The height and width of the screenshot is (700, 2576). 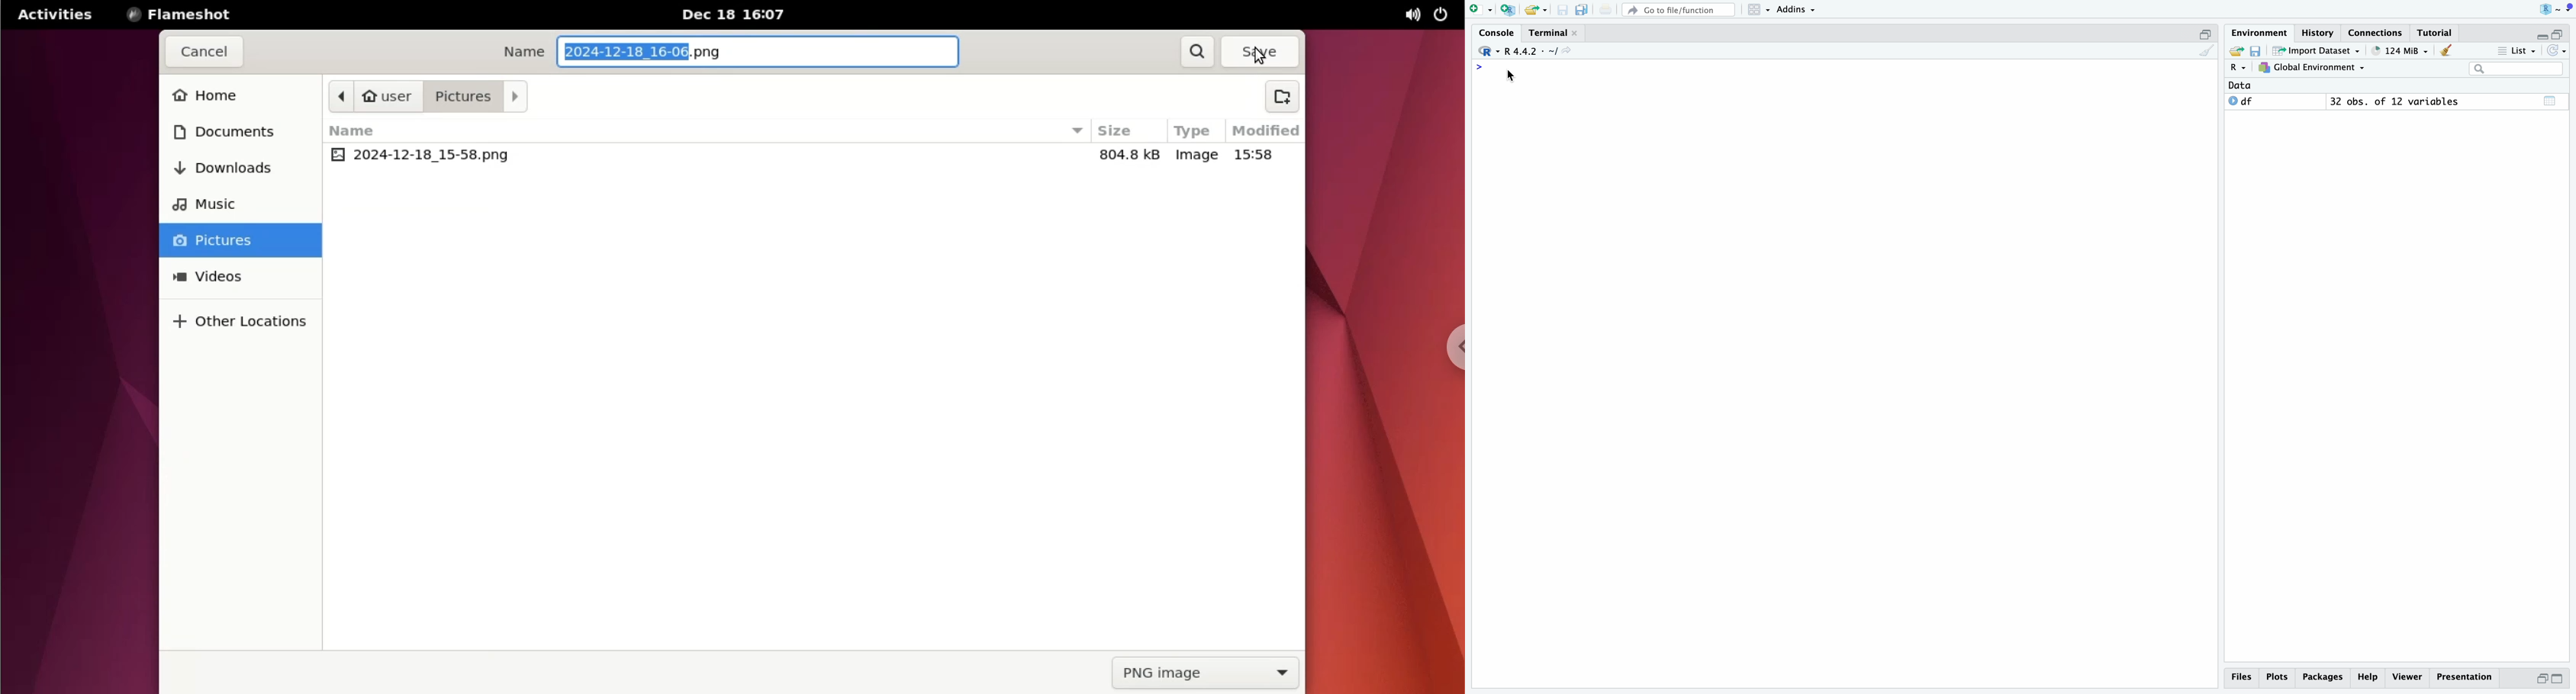 I want to click on help, so click(x=2368, y=678).